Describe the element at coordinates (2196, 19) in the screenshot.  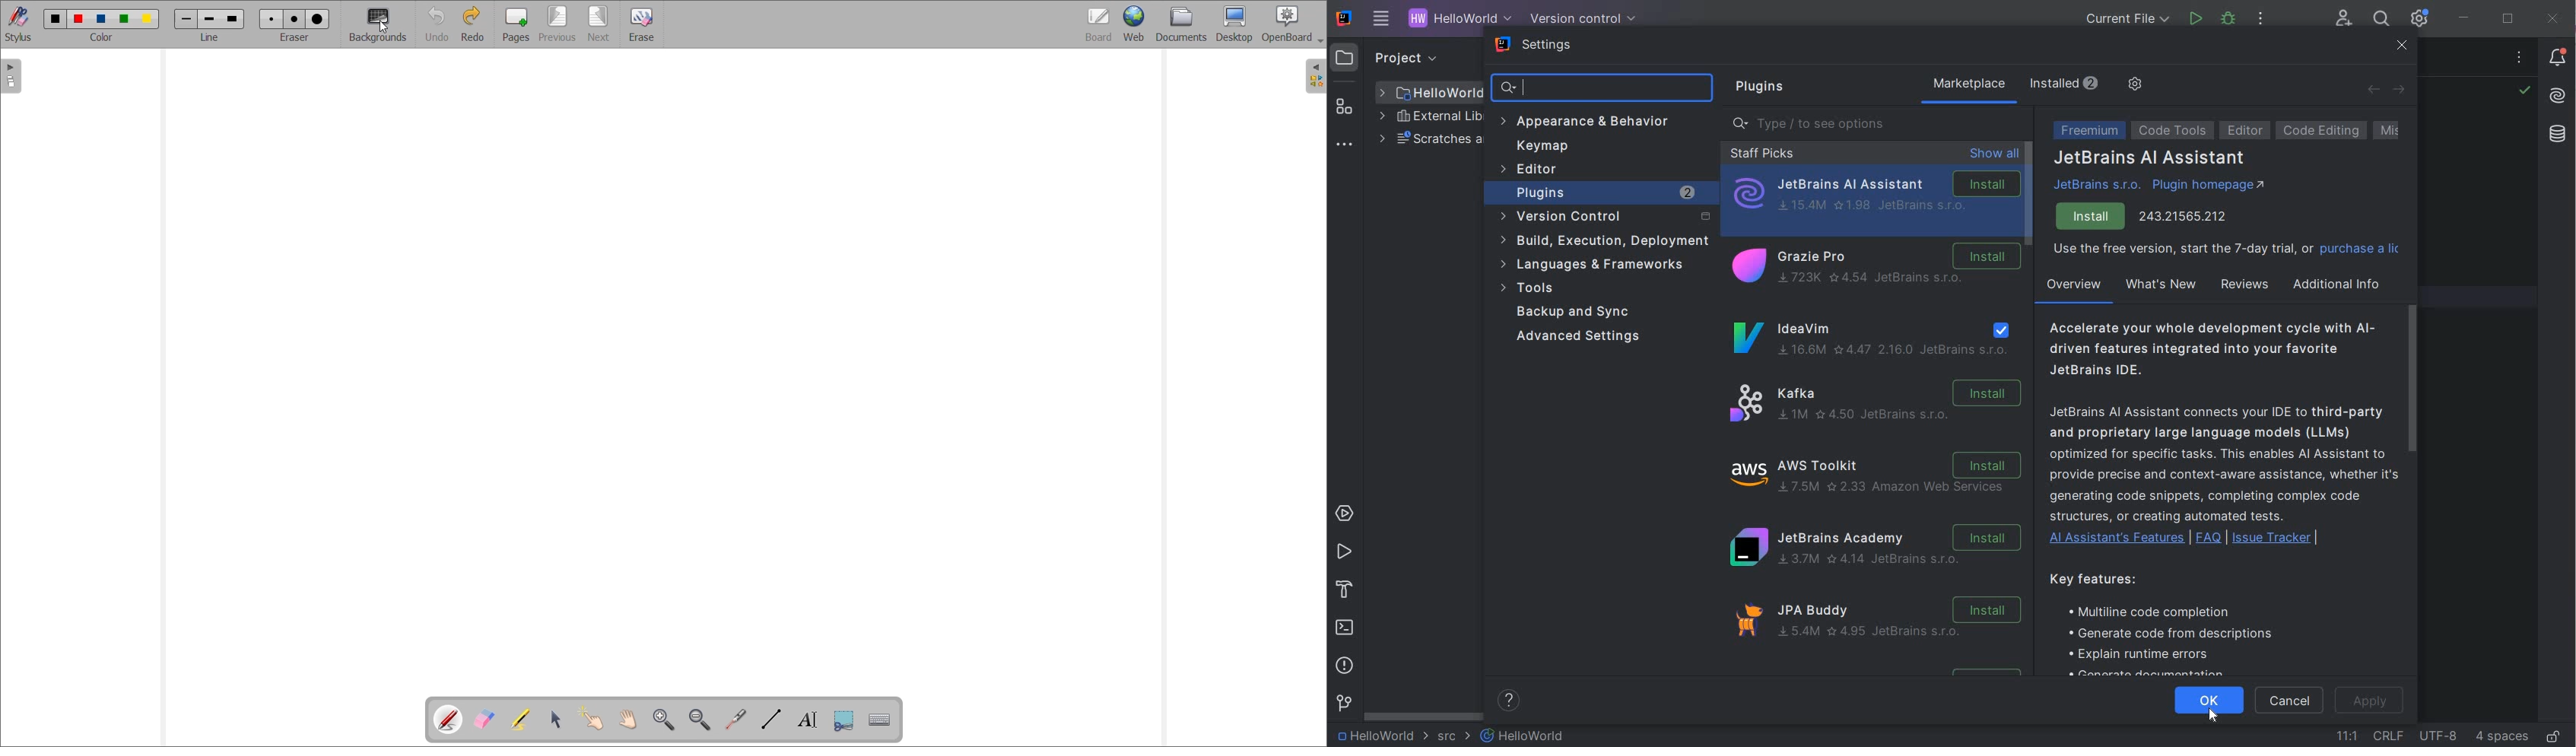
I see `RUN` at that location.